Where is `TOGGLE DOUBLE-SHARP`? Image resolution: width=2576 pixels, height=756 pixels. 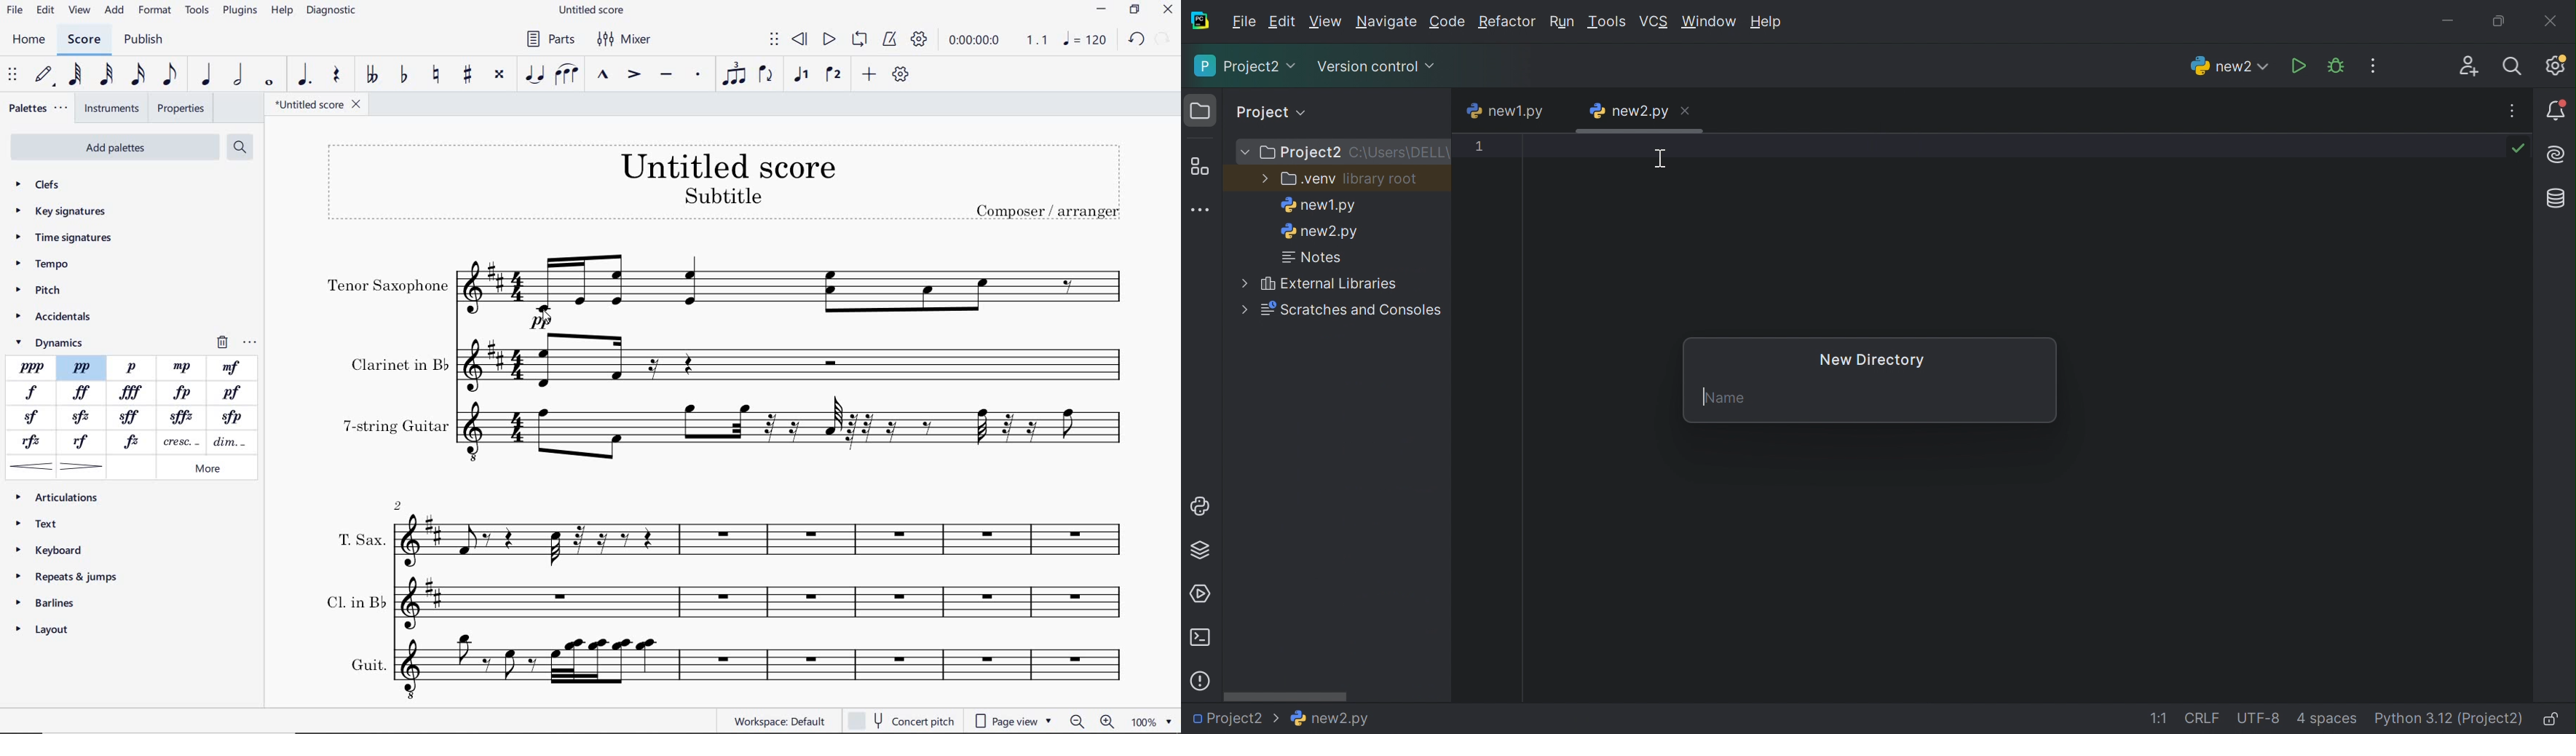
TOGGLE DOUBLE-SHARP is located at coordinates (501, 76).